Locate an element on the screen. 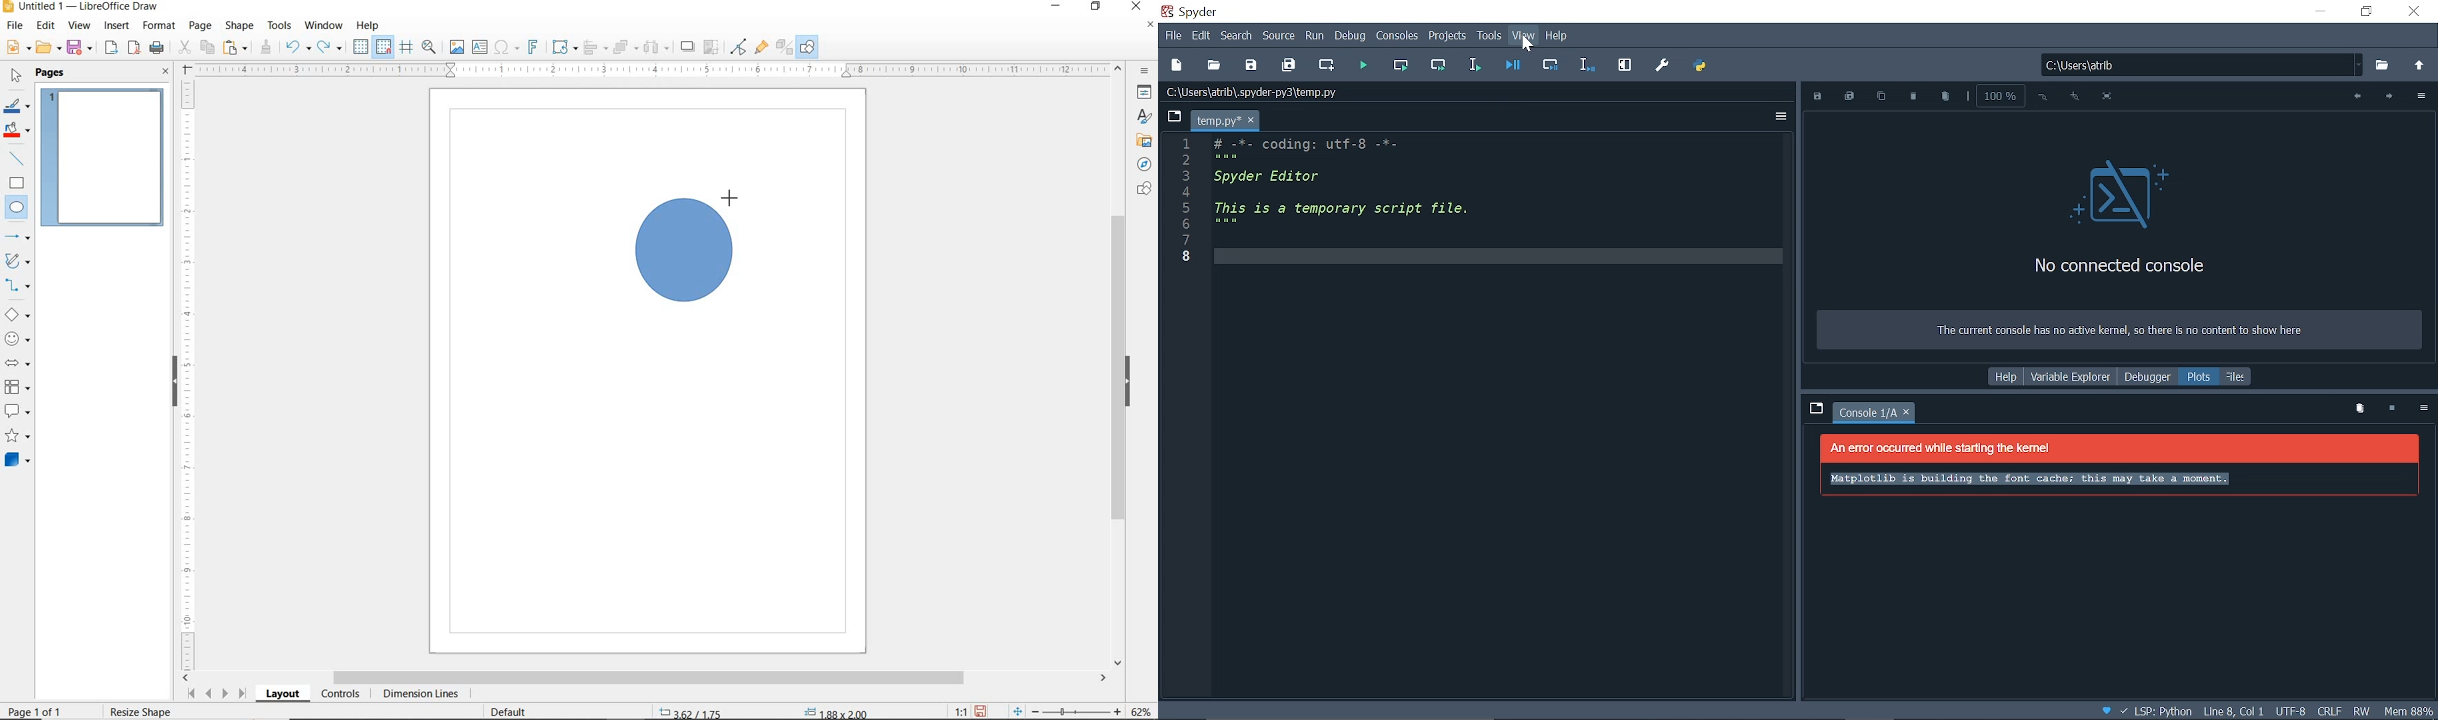 Image resolution: width=2464 pixels, height=728 pixels. SCROLLBAR is located at coordinates (1119, 366).